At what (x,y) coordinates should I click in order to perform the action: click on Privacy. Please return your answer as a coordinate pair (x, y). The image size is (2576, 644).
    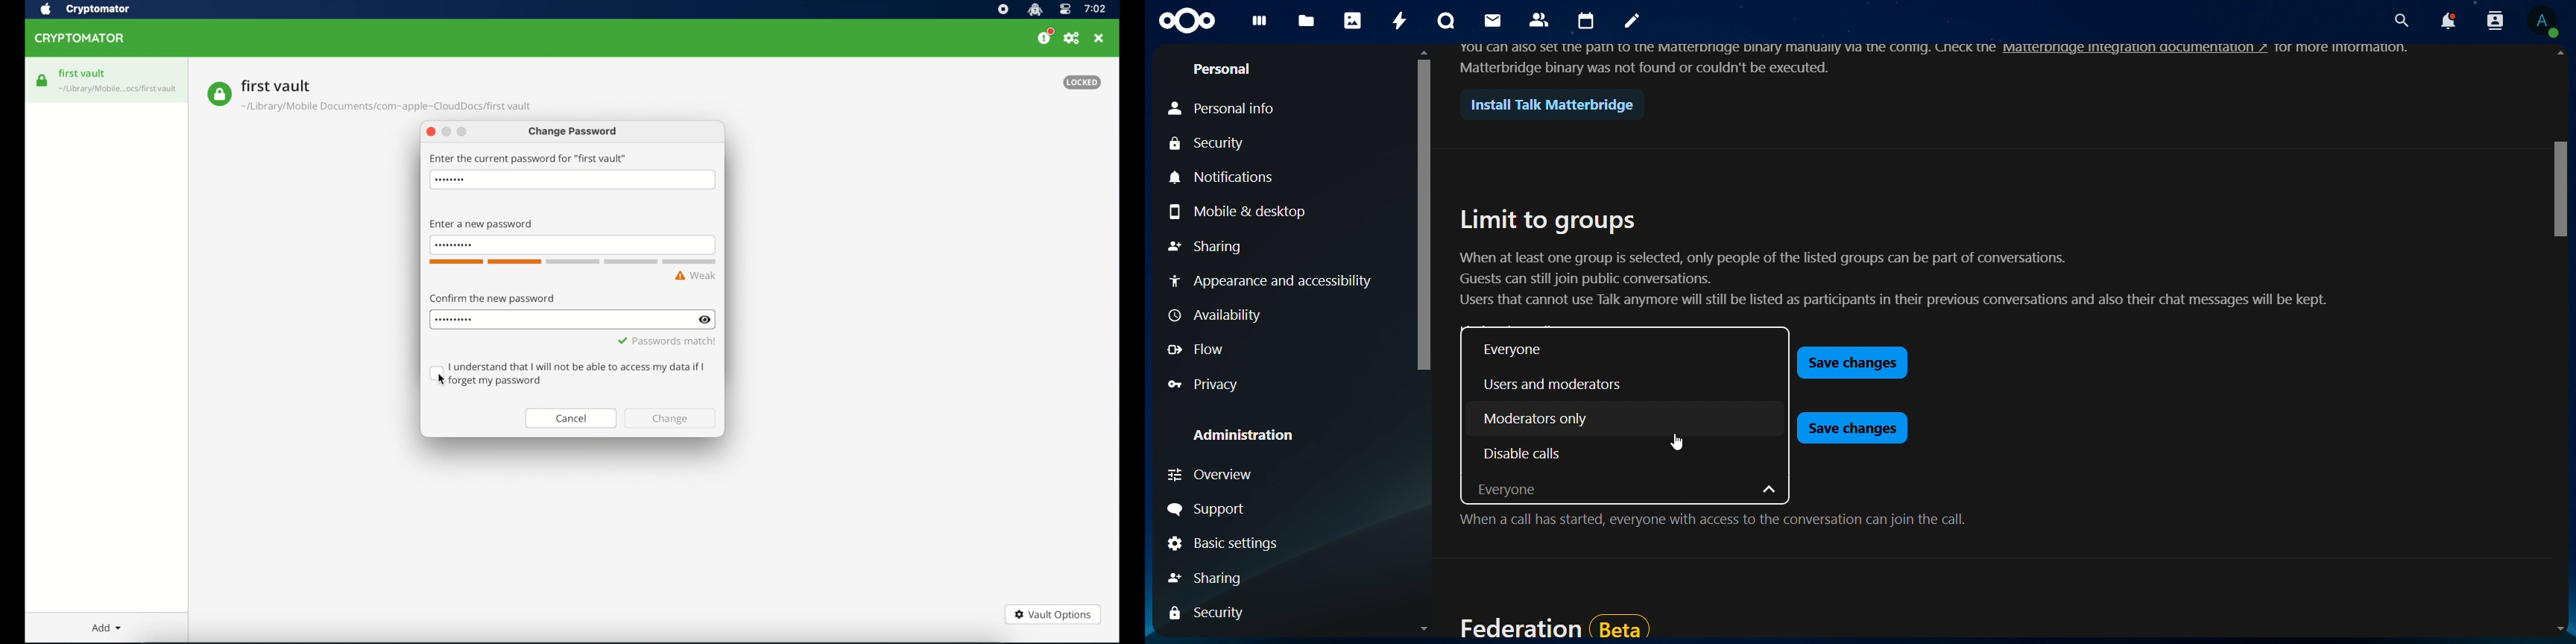
    Looking at the image, I should click on (1262, 386).